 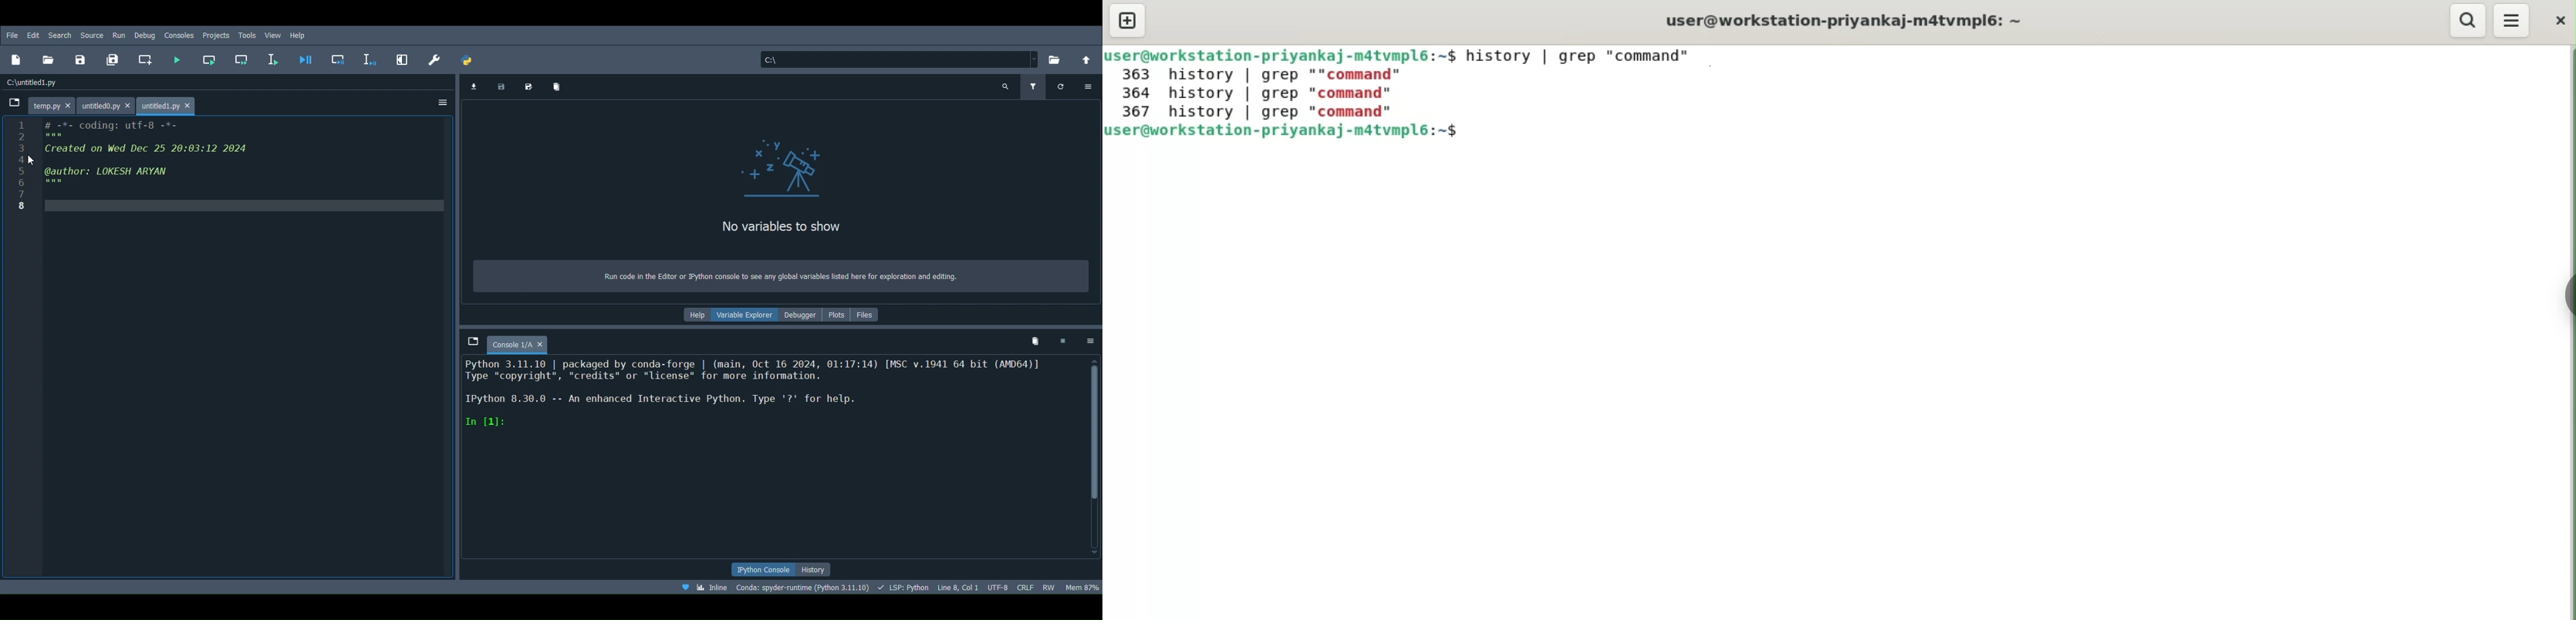 I want to click on options, so click(x=1085, y=86).